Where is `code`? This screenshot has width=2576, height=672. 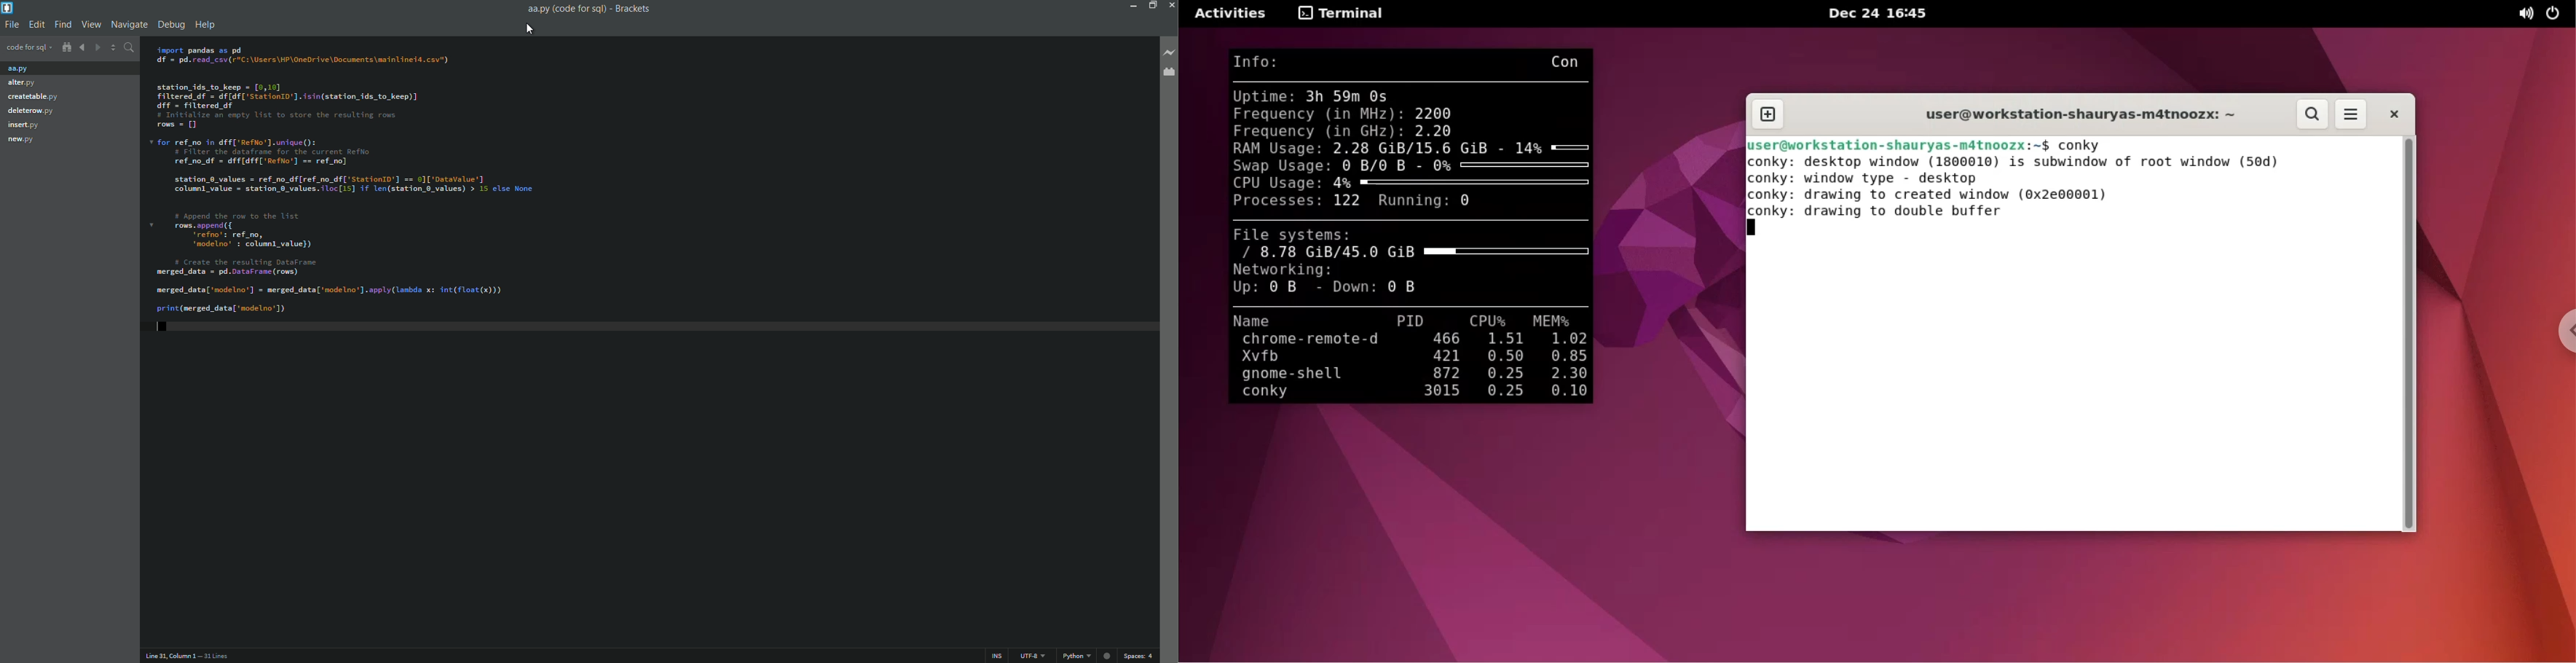 code is located at coordinates (347, 181).